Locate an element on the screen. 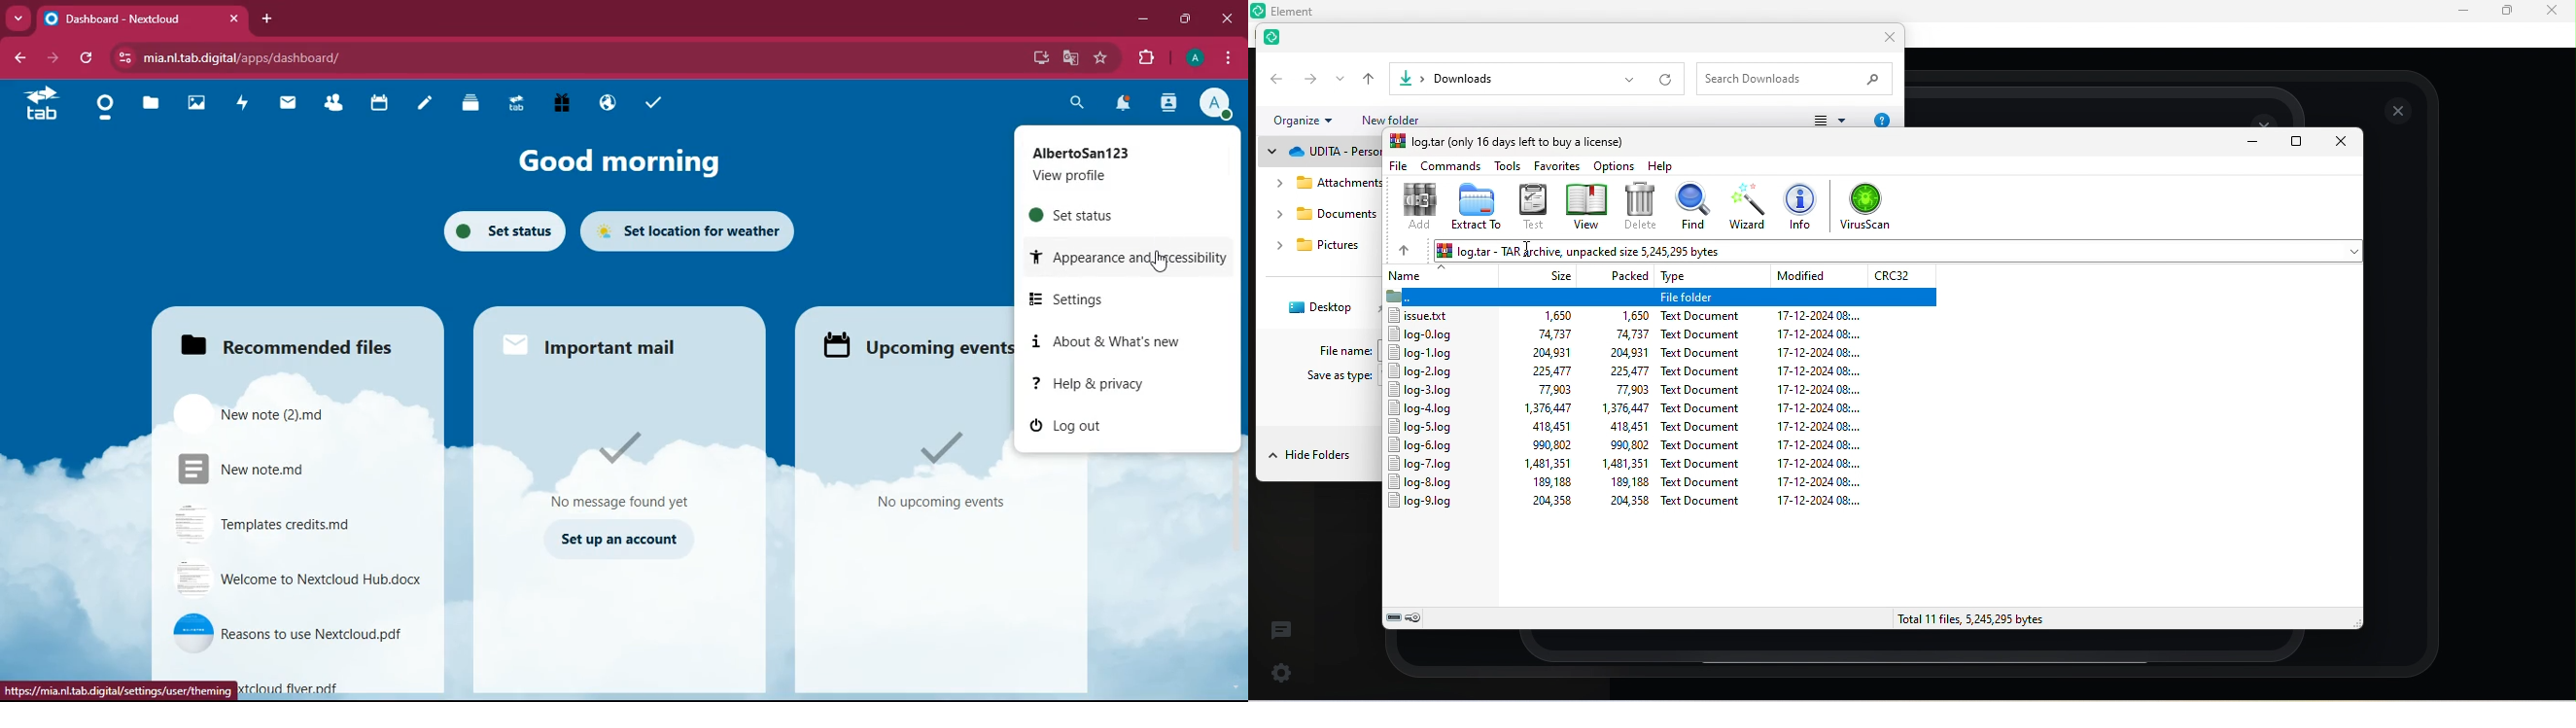  77,903 is located at coordinates (1552, 390).